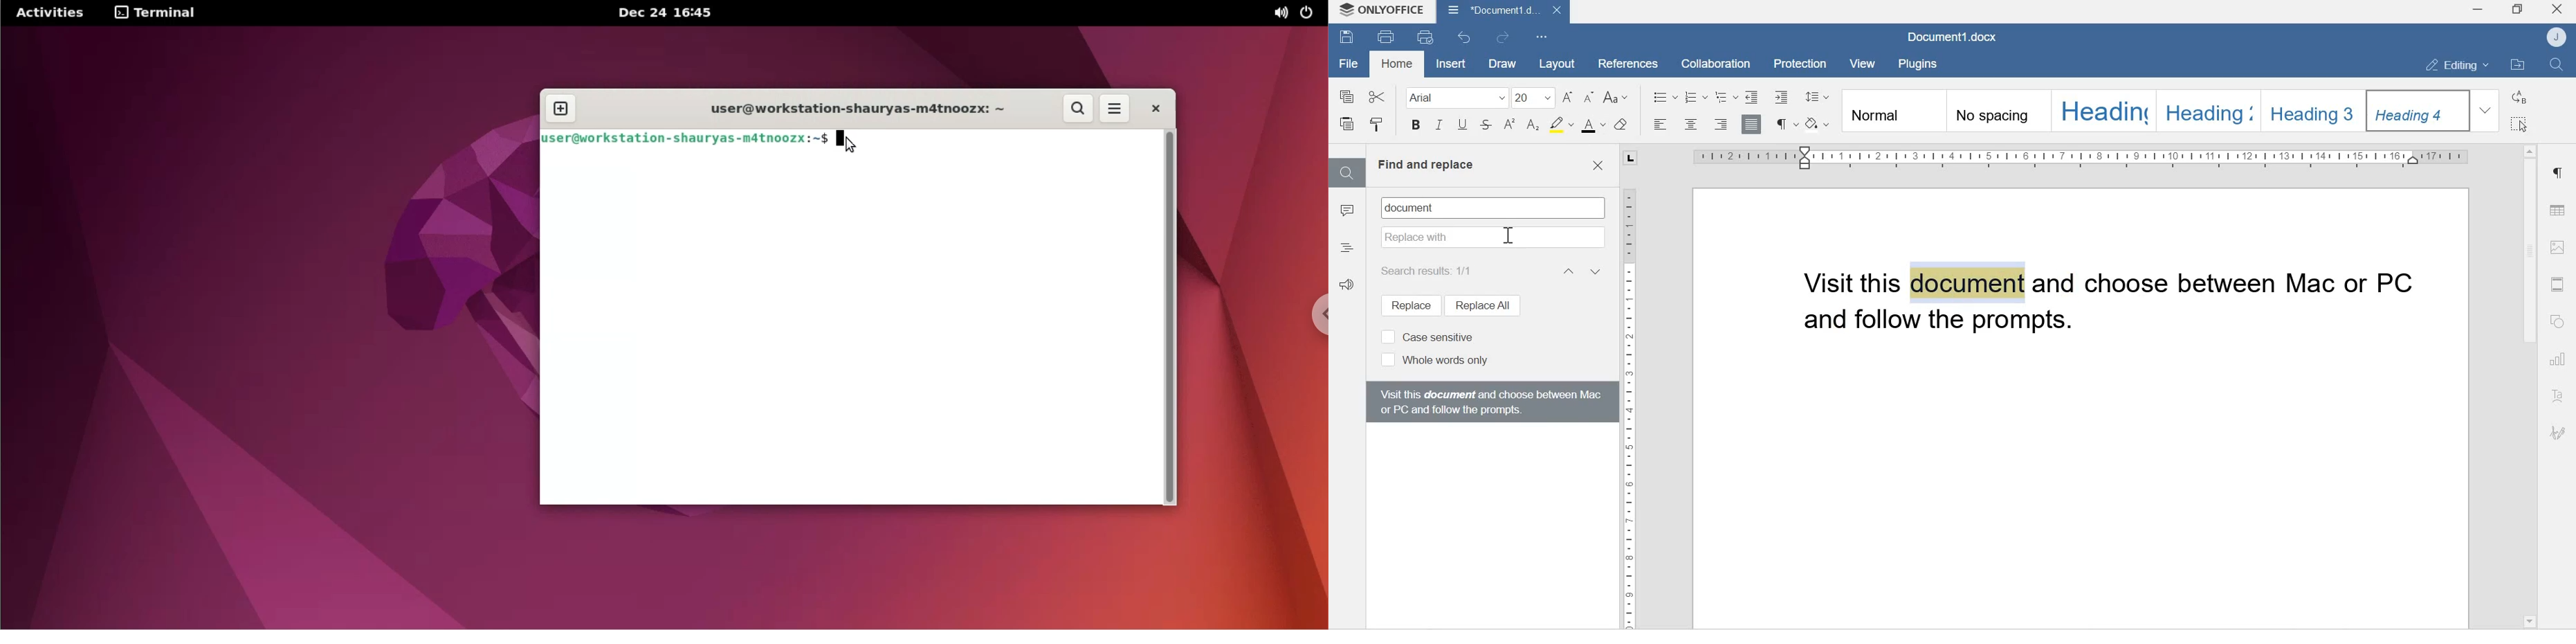 The image size is (2576, 644). I want to click on Whole words only, so click(1433, 361).